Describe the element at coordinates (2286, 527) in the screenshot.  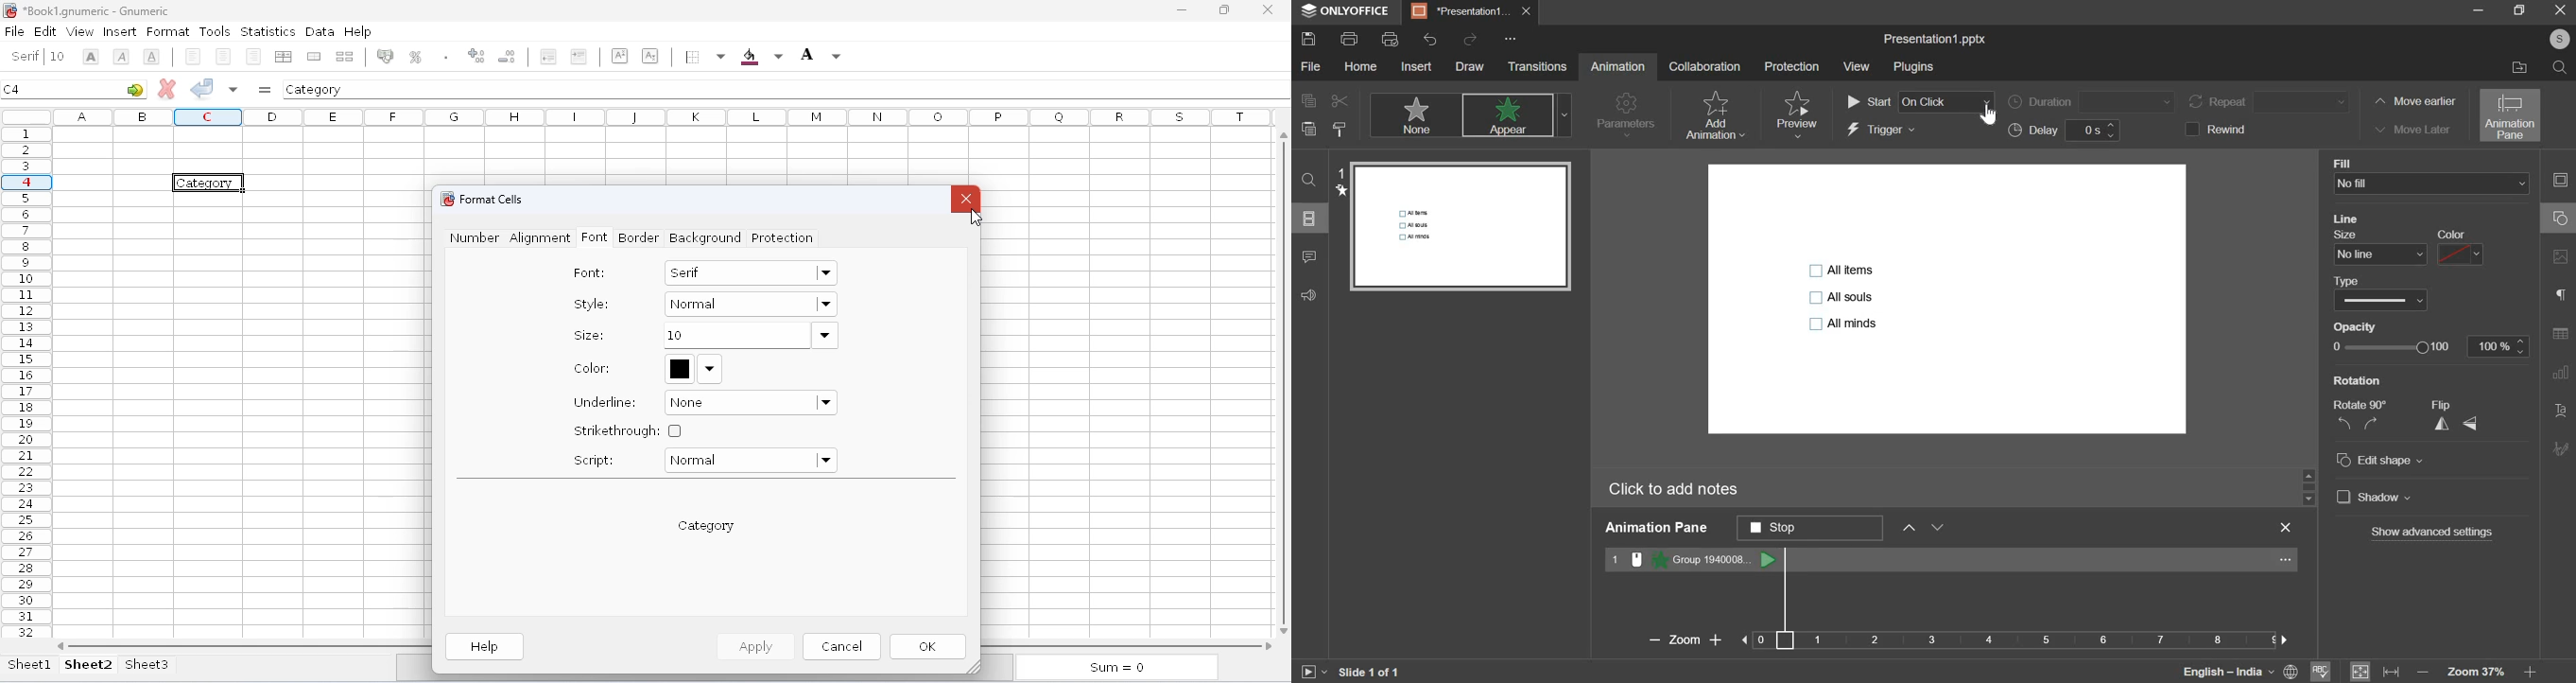
I see `exit` at that location.